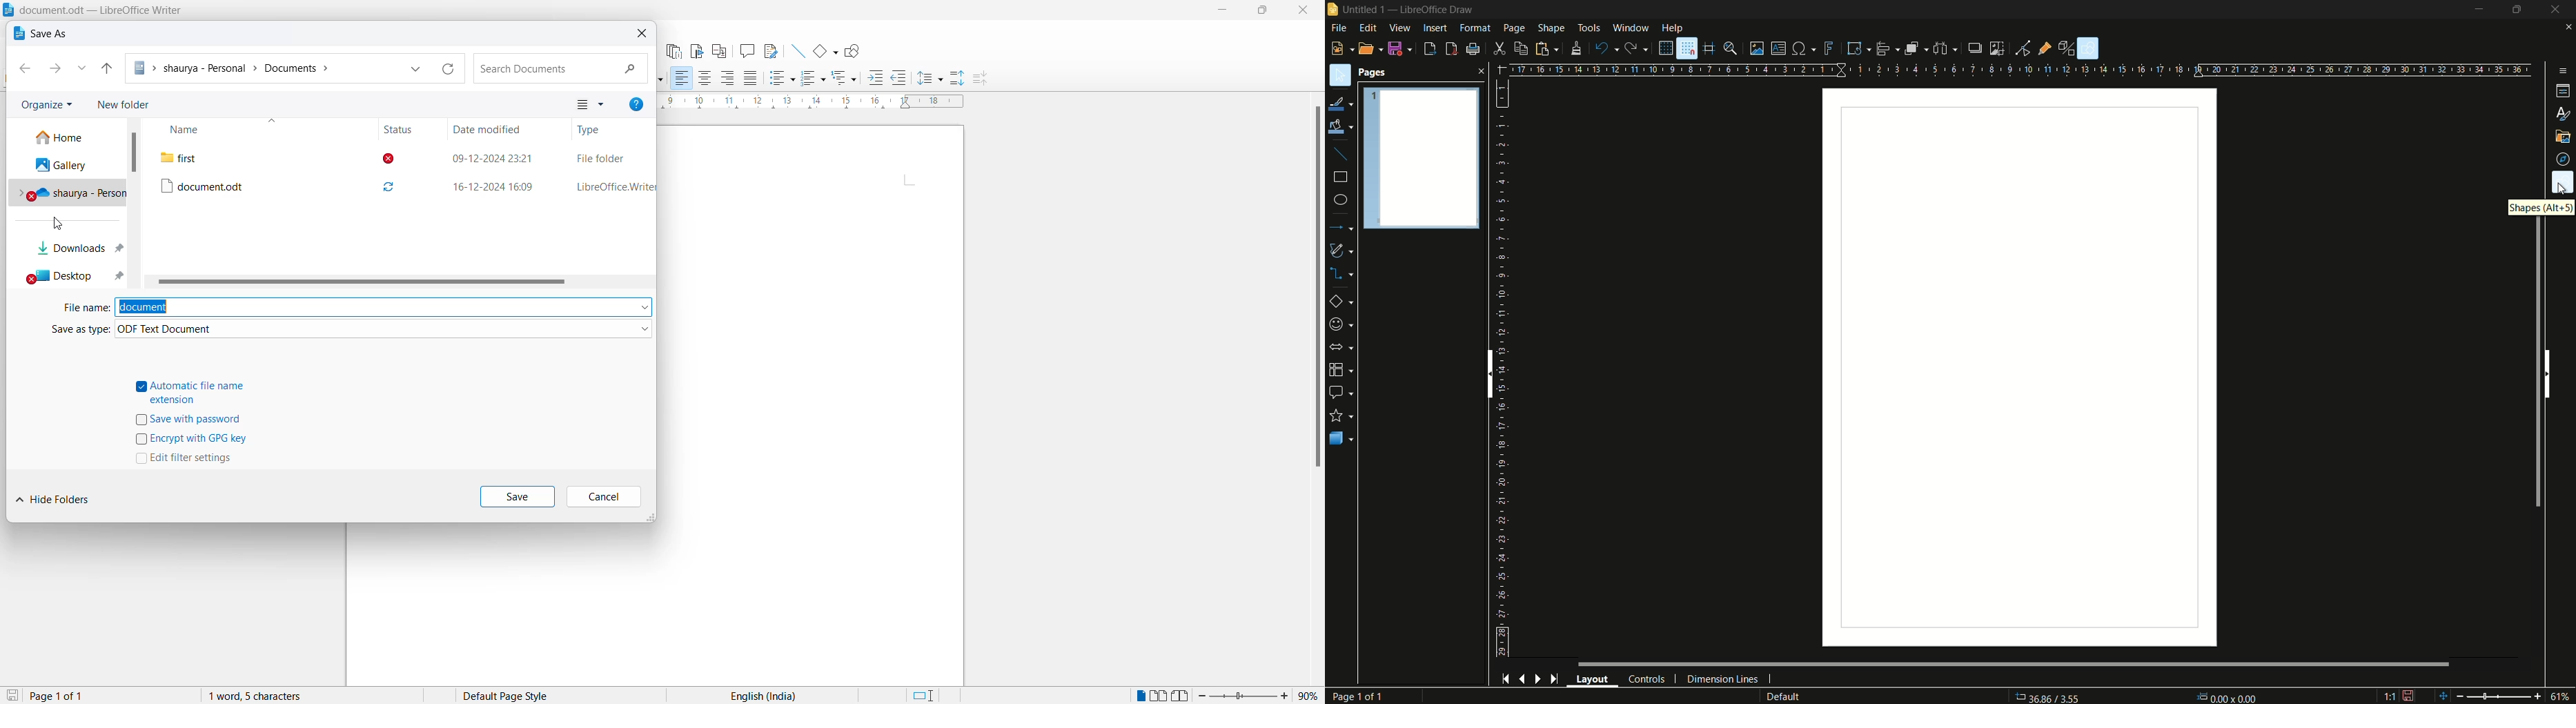  I want to click on display grid, so click(1664, 48).